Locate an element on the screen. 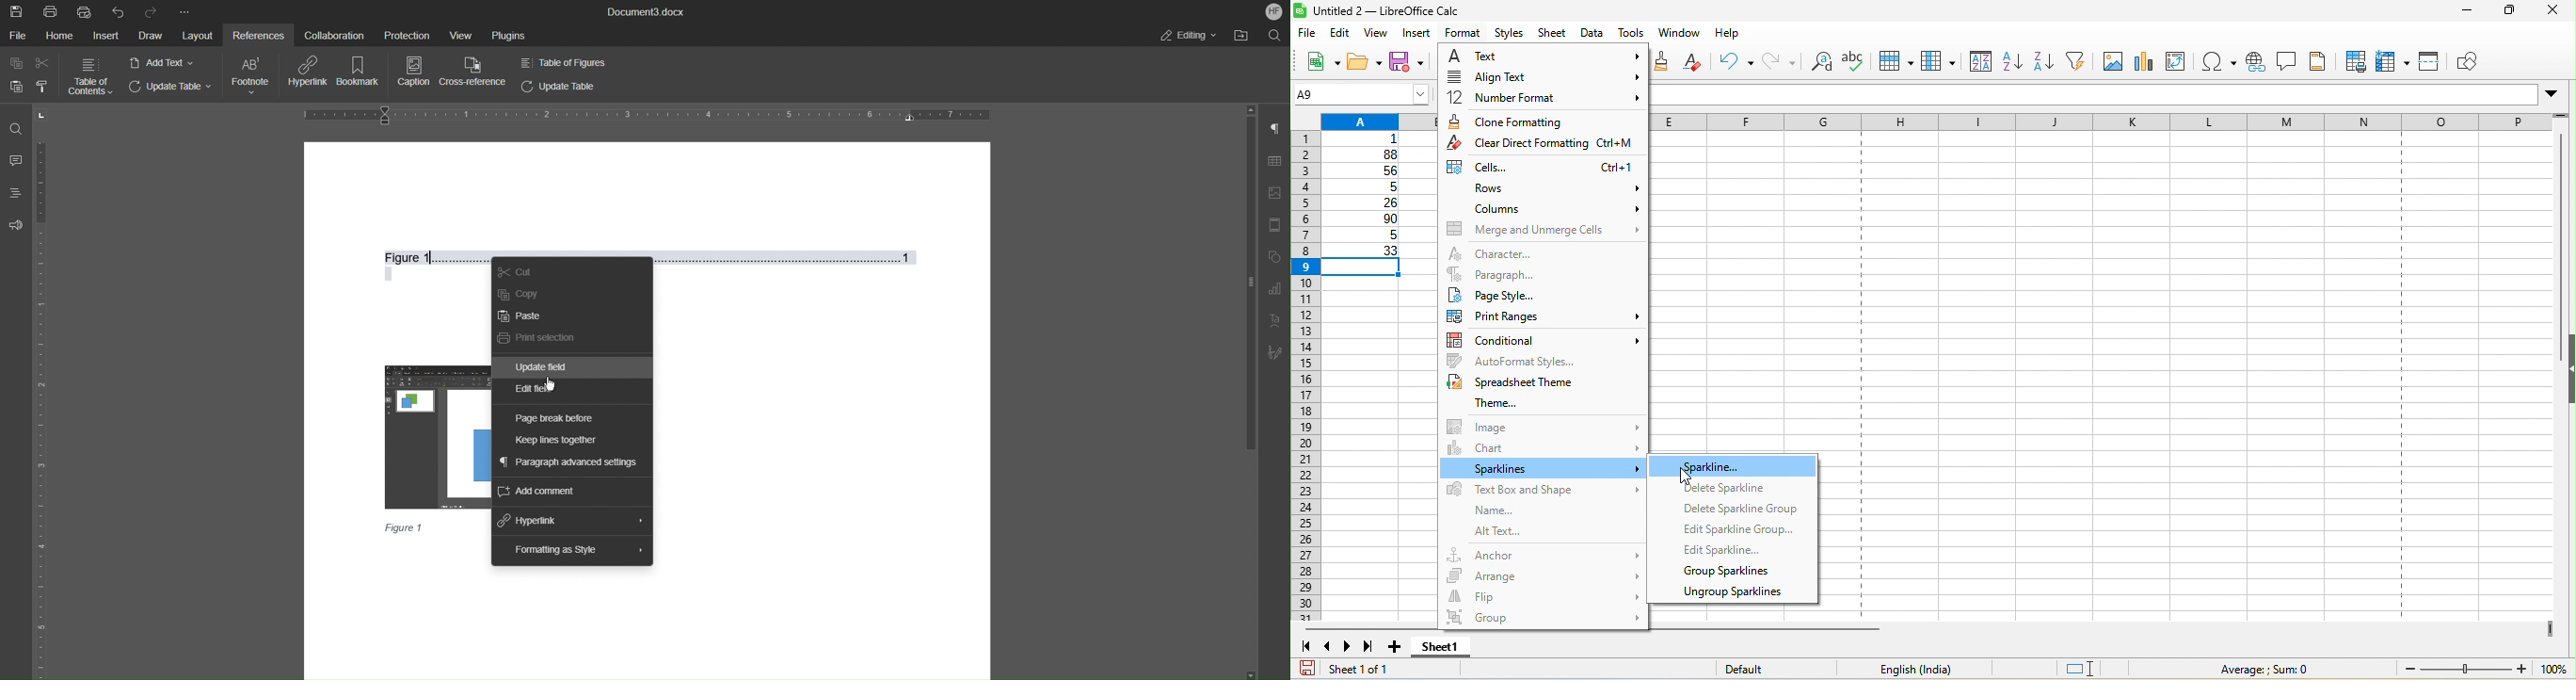  page style is located at coordinates (1543, 295).